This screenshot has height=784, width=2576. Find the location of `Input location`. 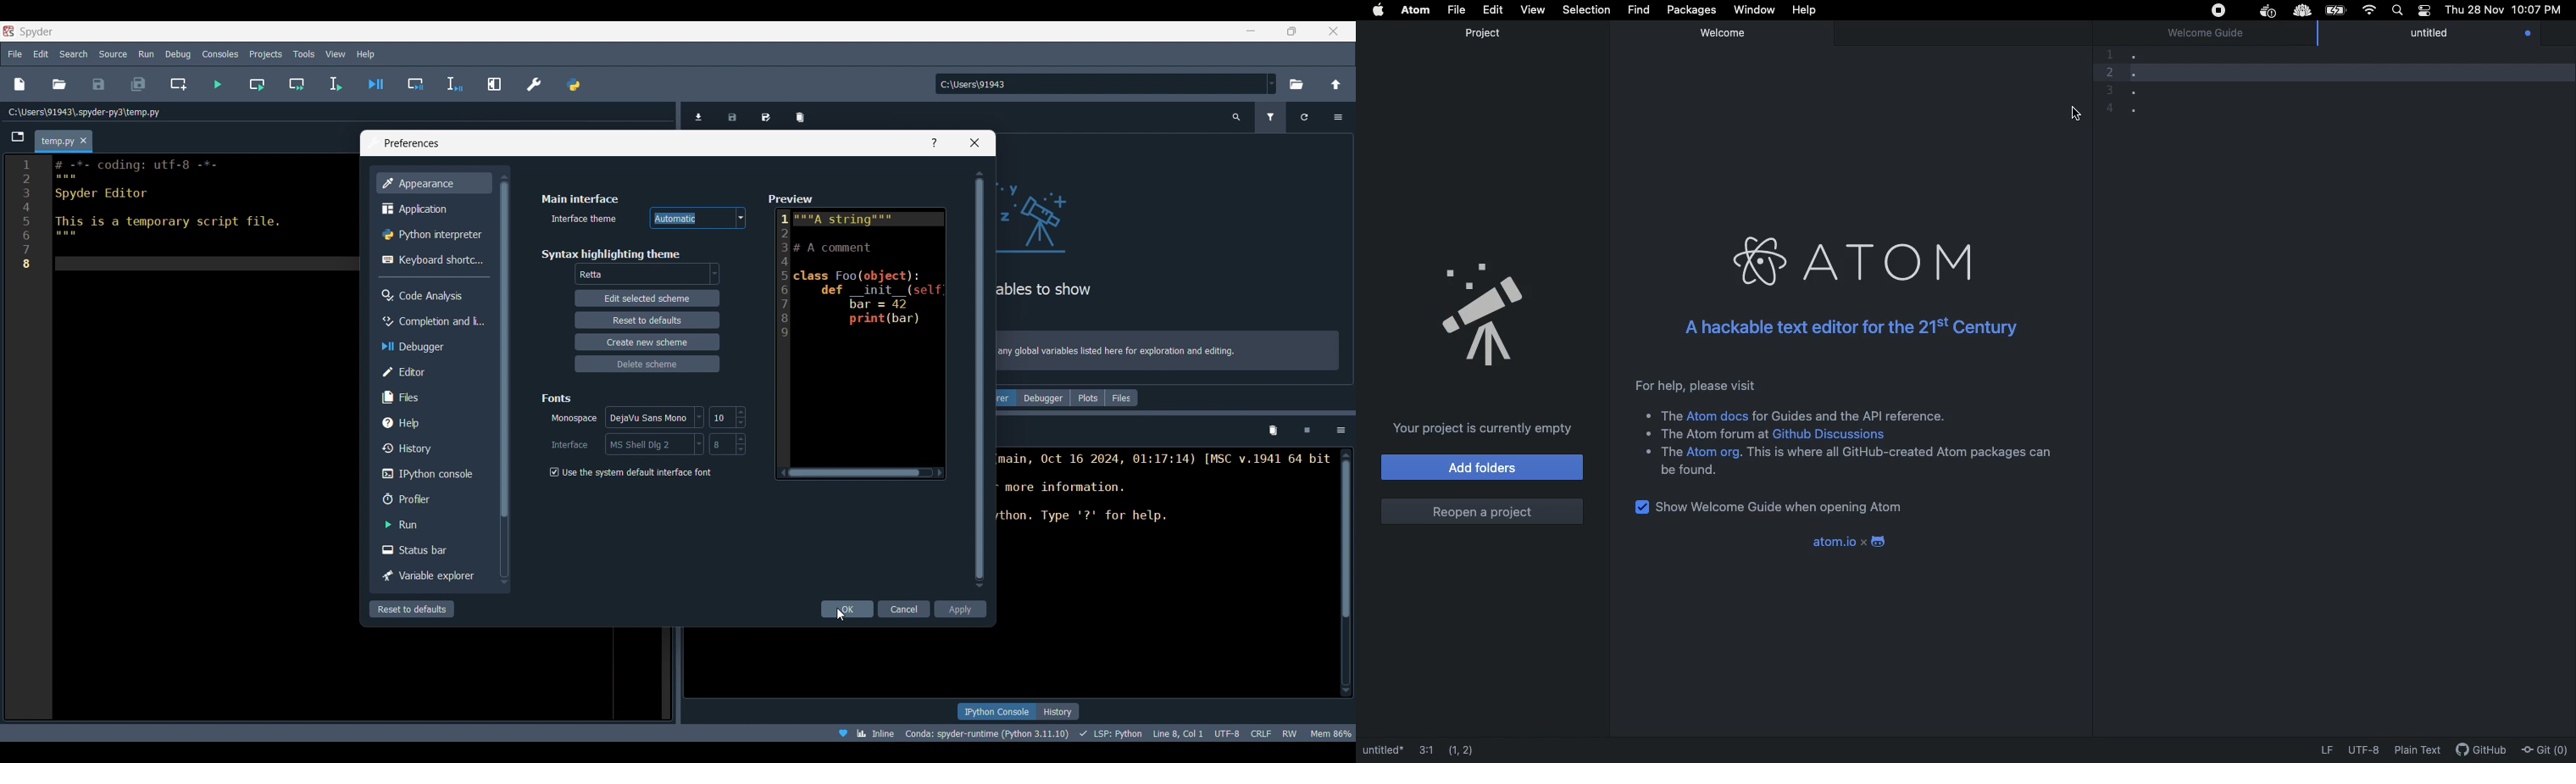

Input location is located at coordinates (1100, 84).